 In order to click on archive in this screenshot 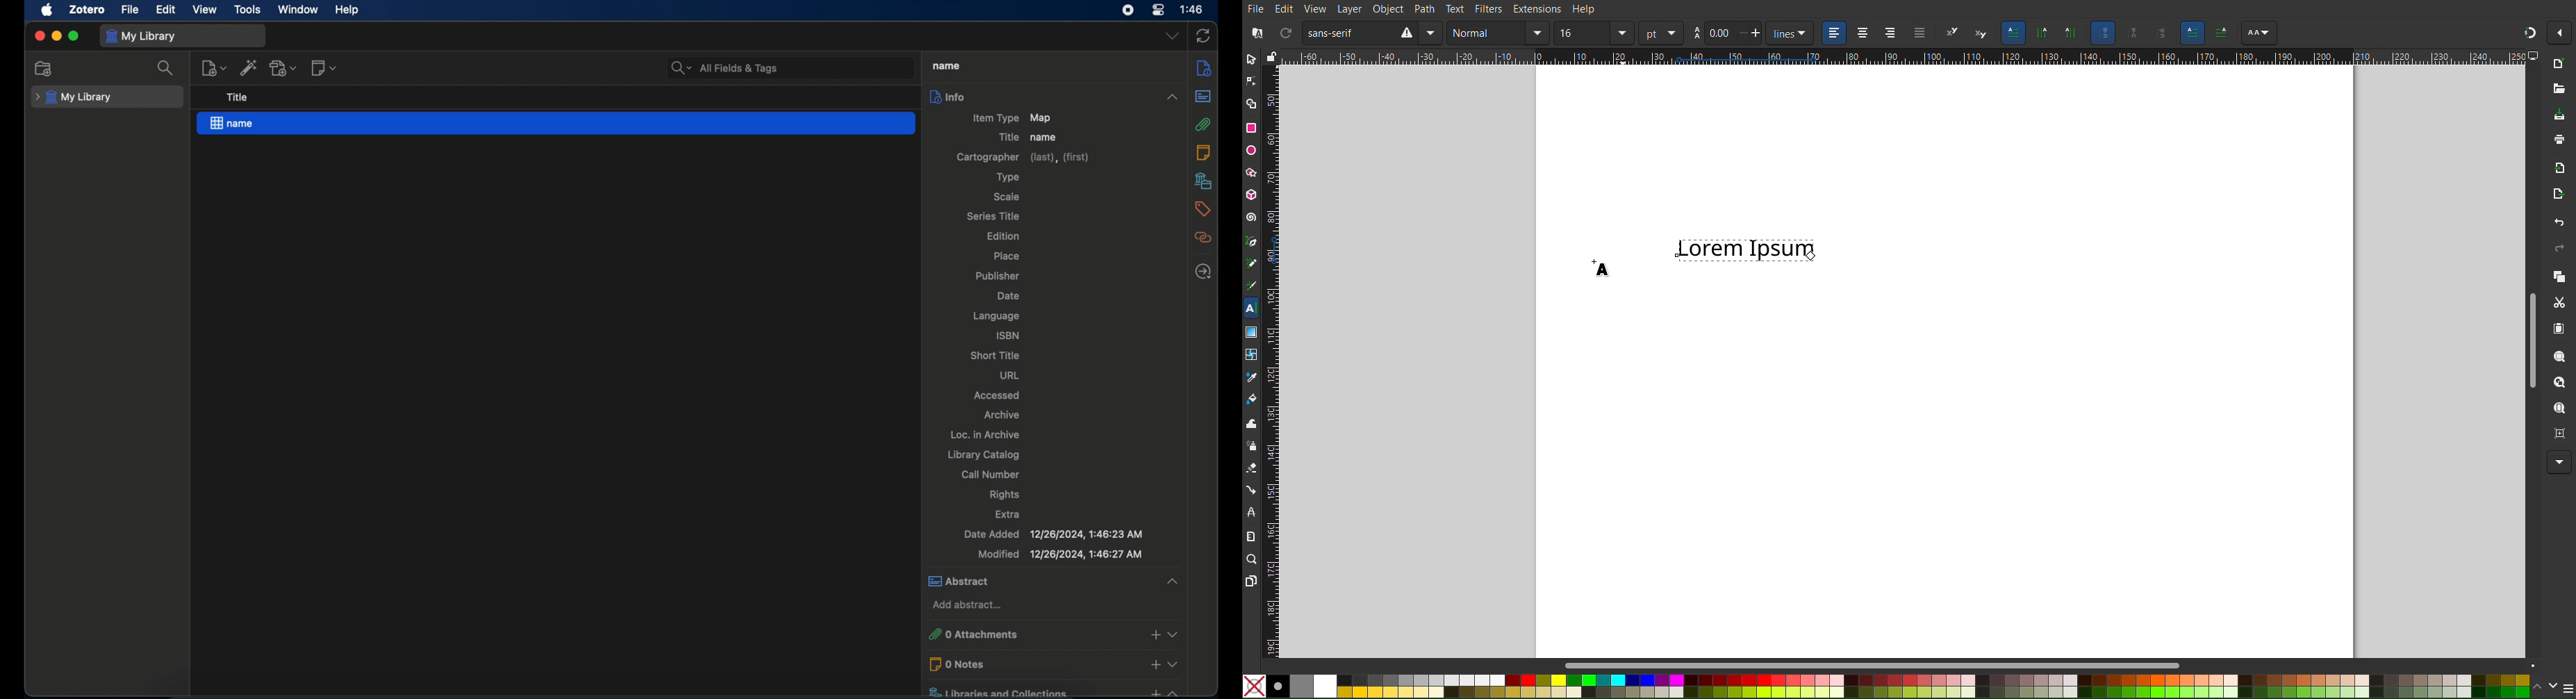, I will do `click(1002, 414)`.